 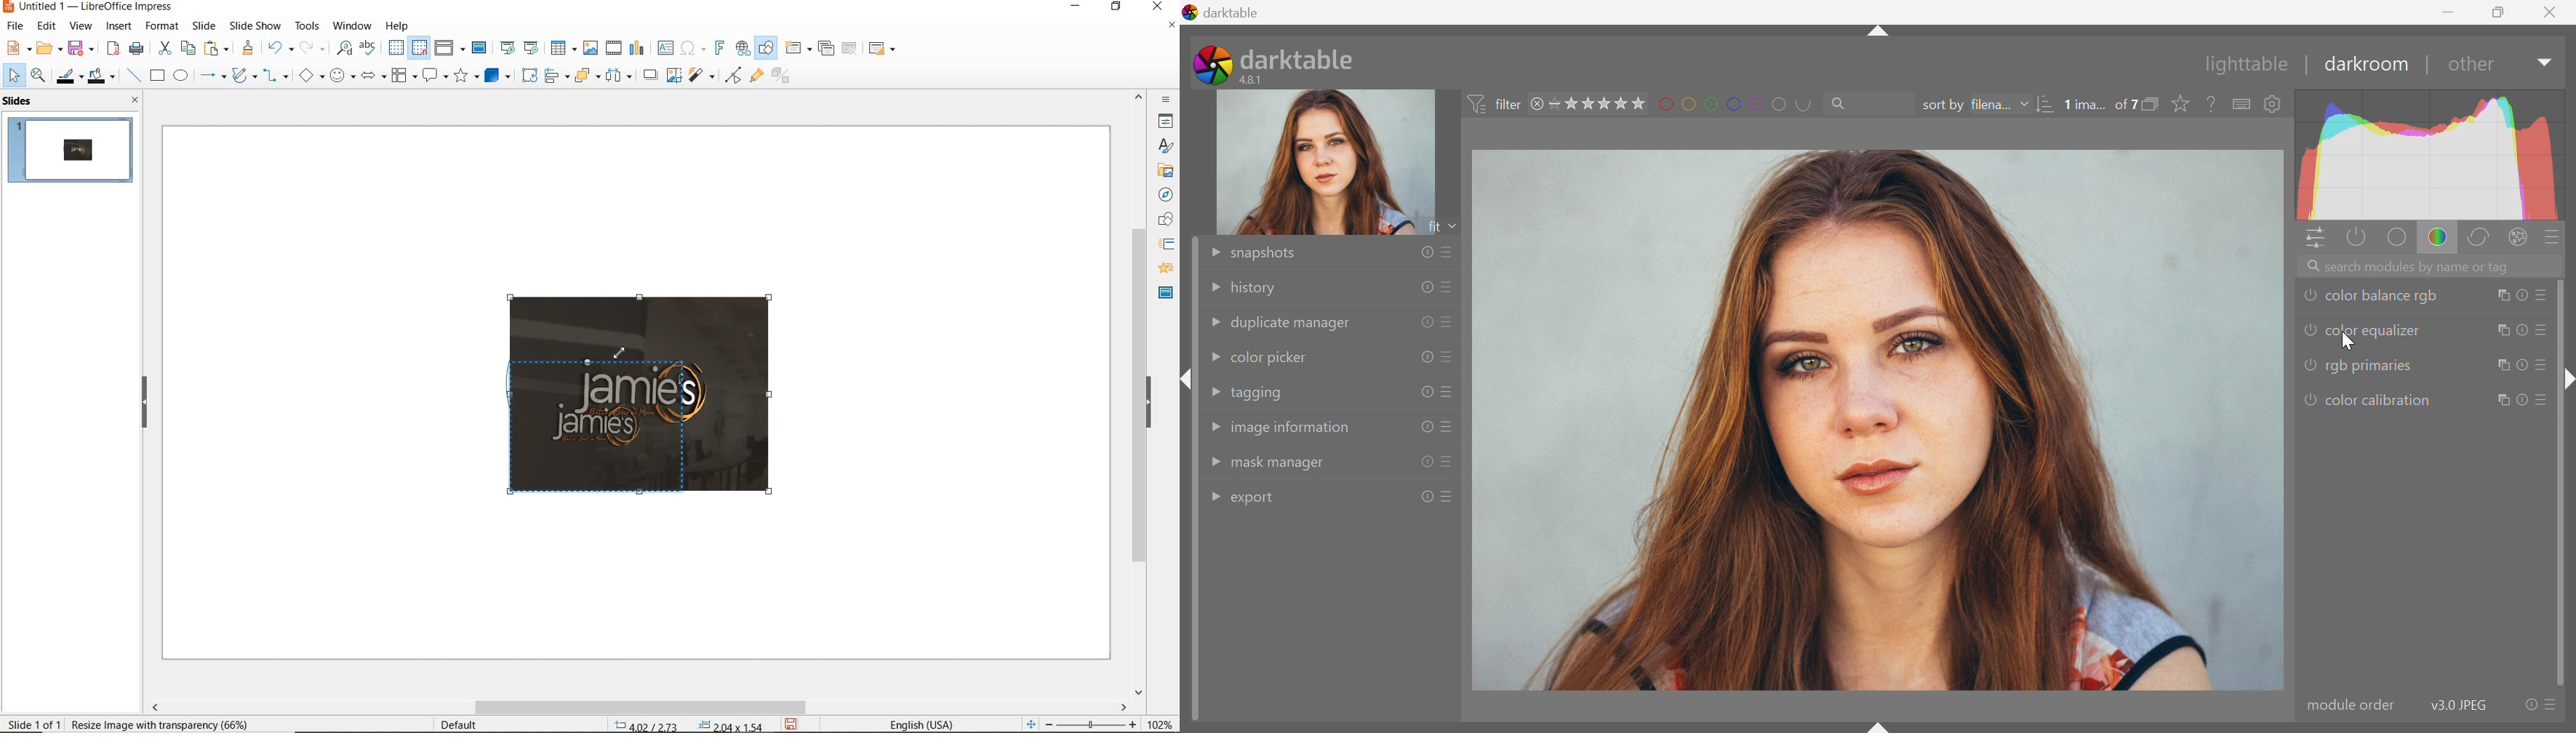 What do you see at coordinates (1164, 269) in the screenshot?
I see `animation` at bounding box center [1164, 269].